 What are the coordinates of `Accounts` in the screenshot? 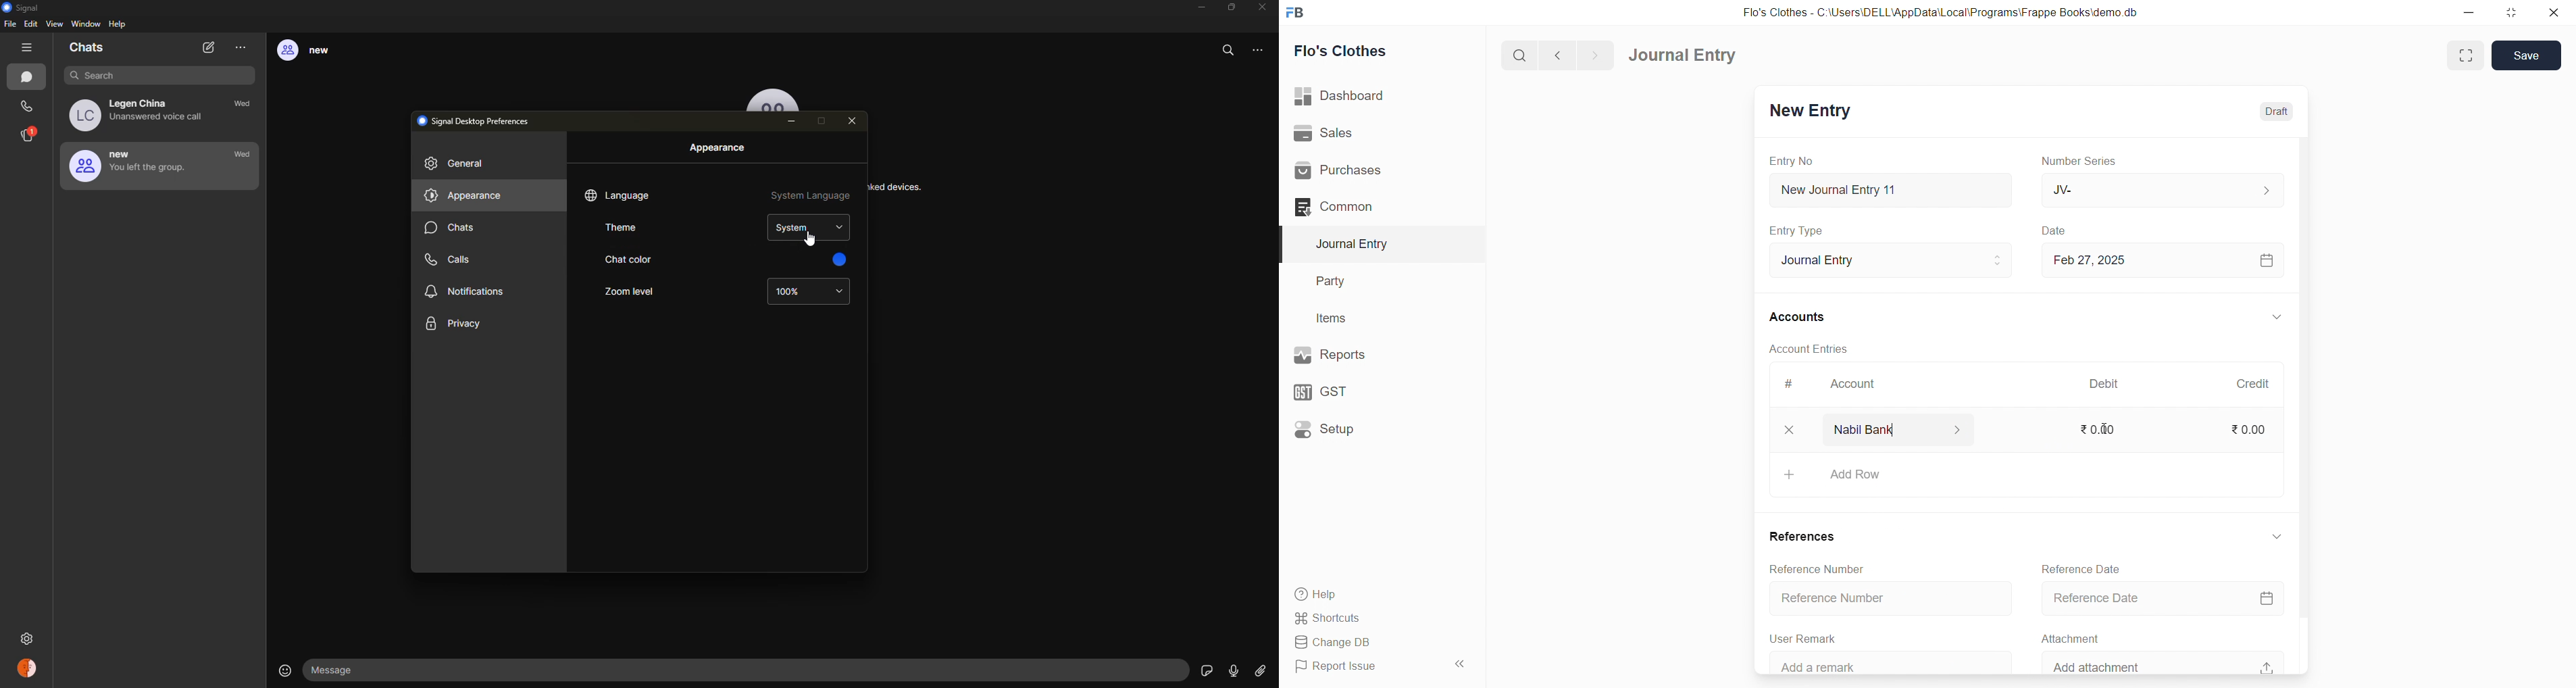 It's located at (1798, 318).